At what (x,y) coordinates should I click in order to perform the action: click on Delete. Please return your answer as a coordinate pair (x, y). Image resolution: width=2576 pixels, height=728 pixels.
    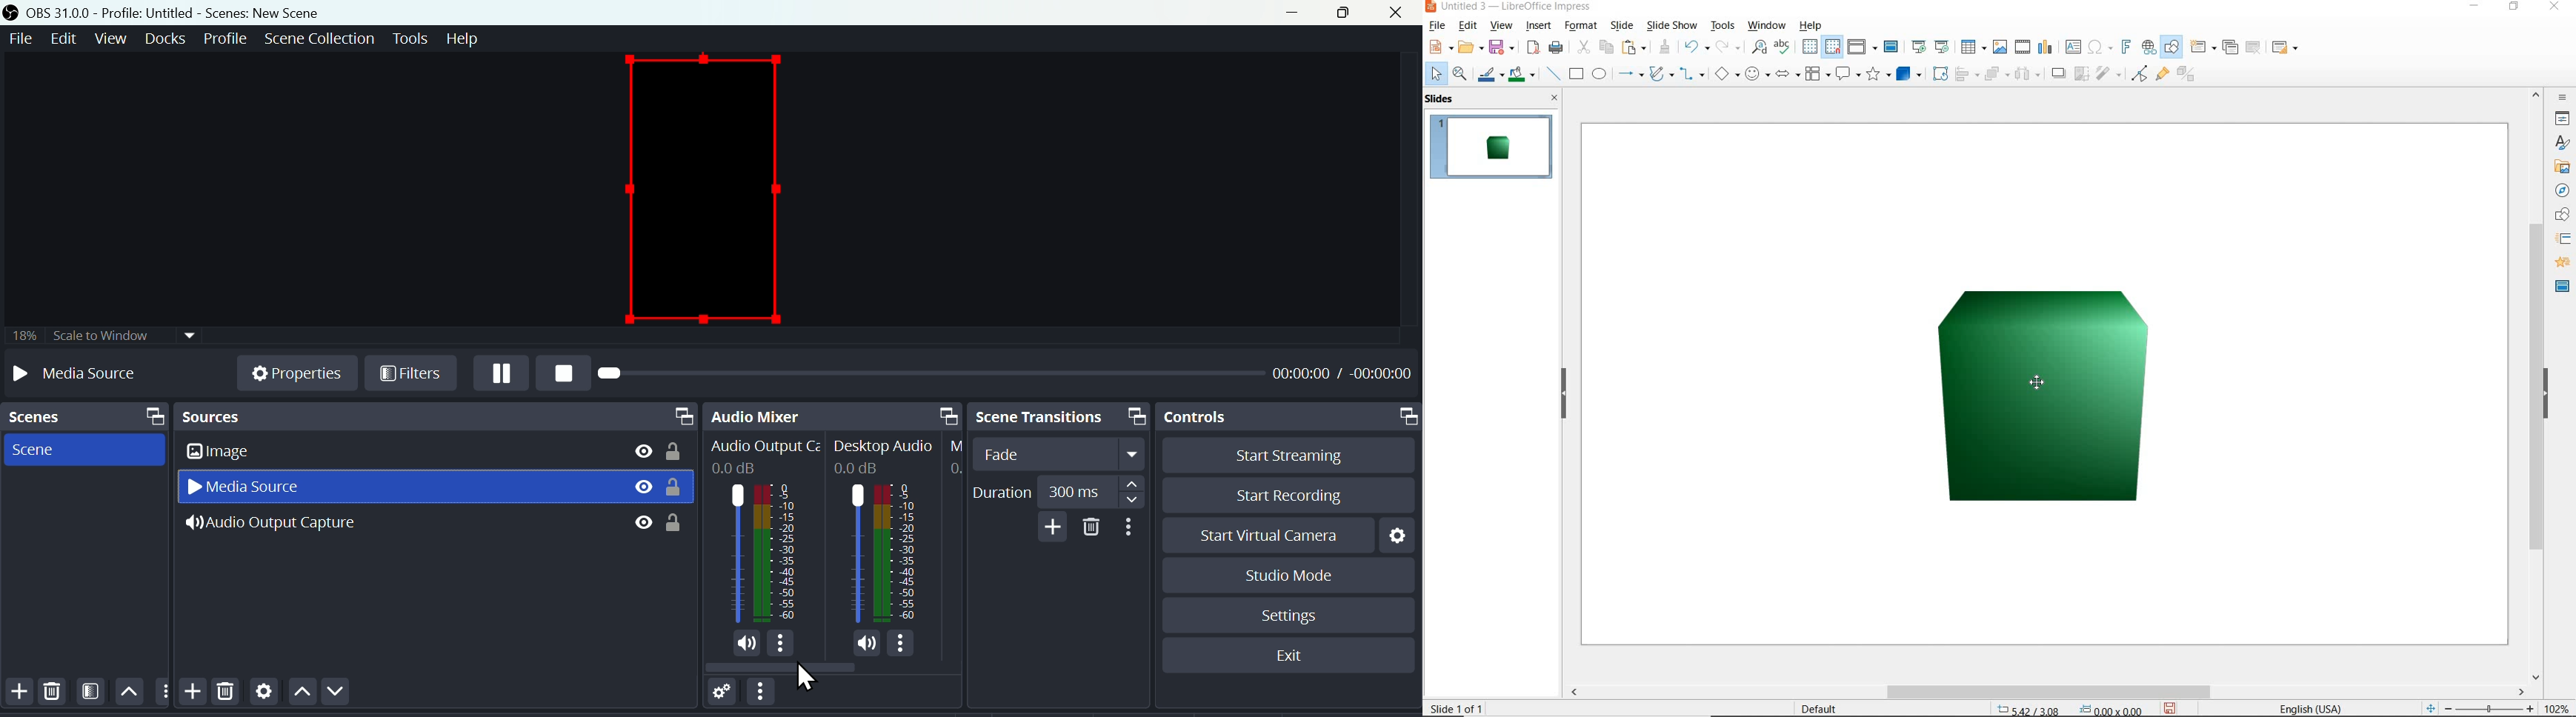
    Looking at the image, I should click on (226, 697).